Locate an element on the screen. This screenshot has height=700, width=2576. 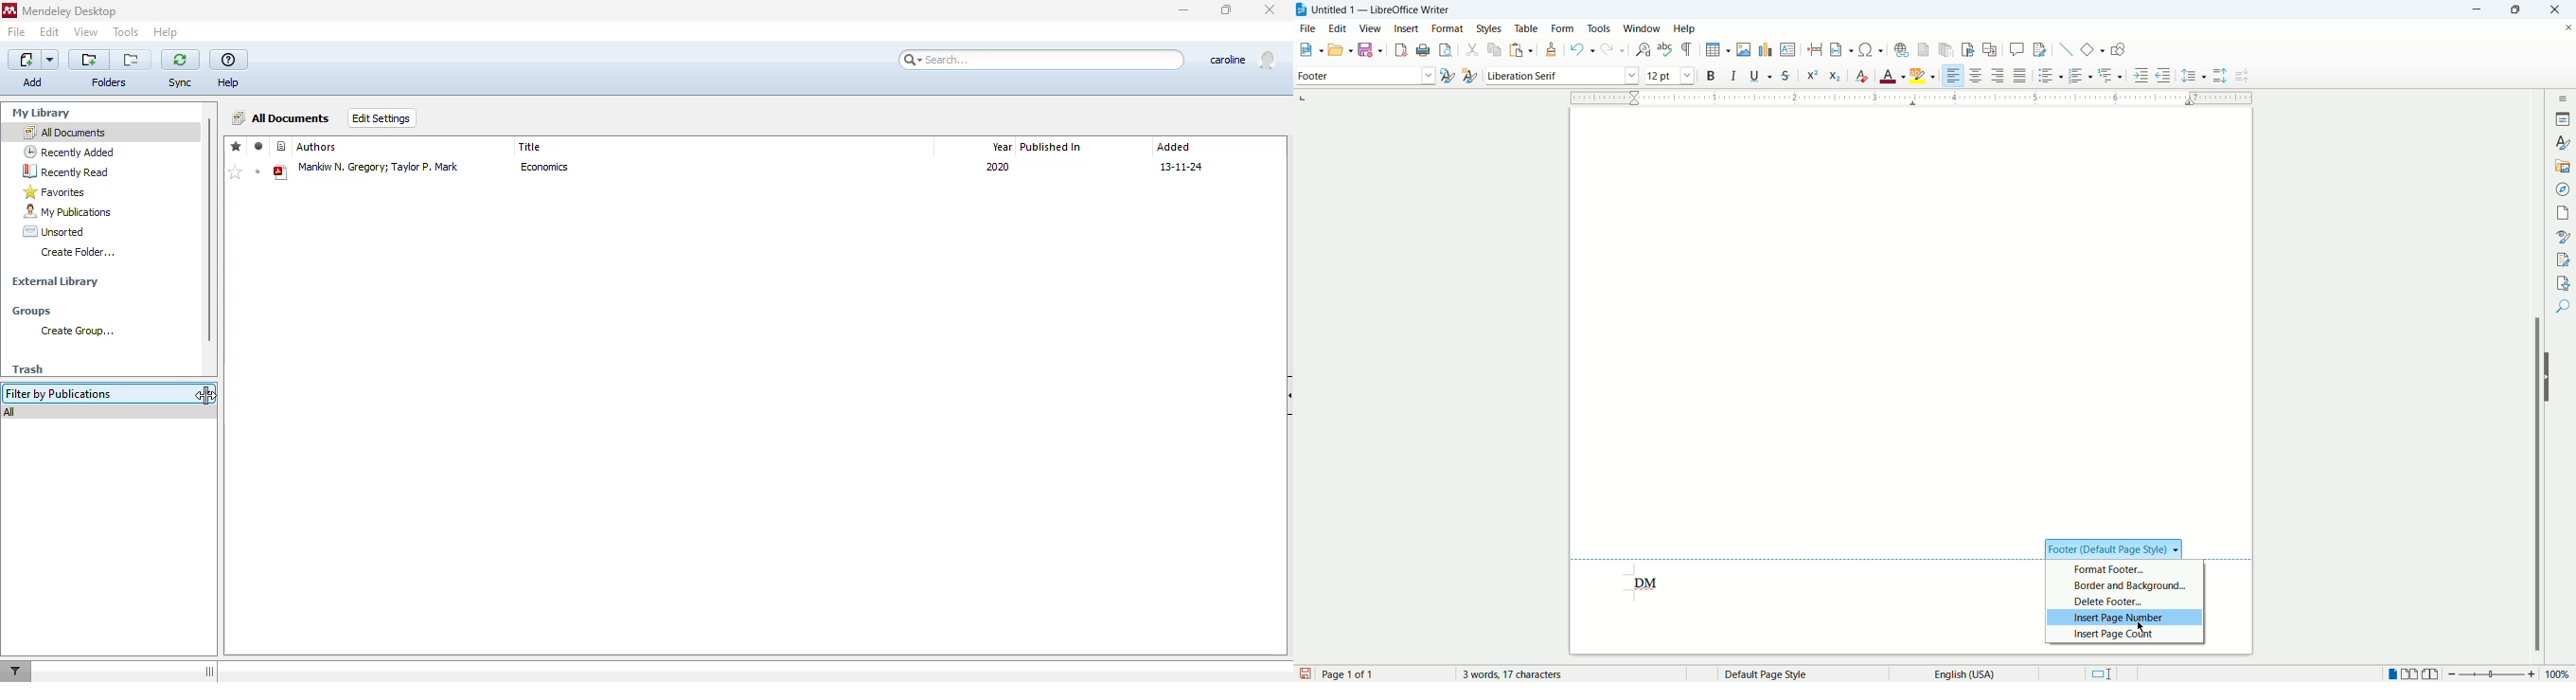
close is located at coordinates (2560, 9).